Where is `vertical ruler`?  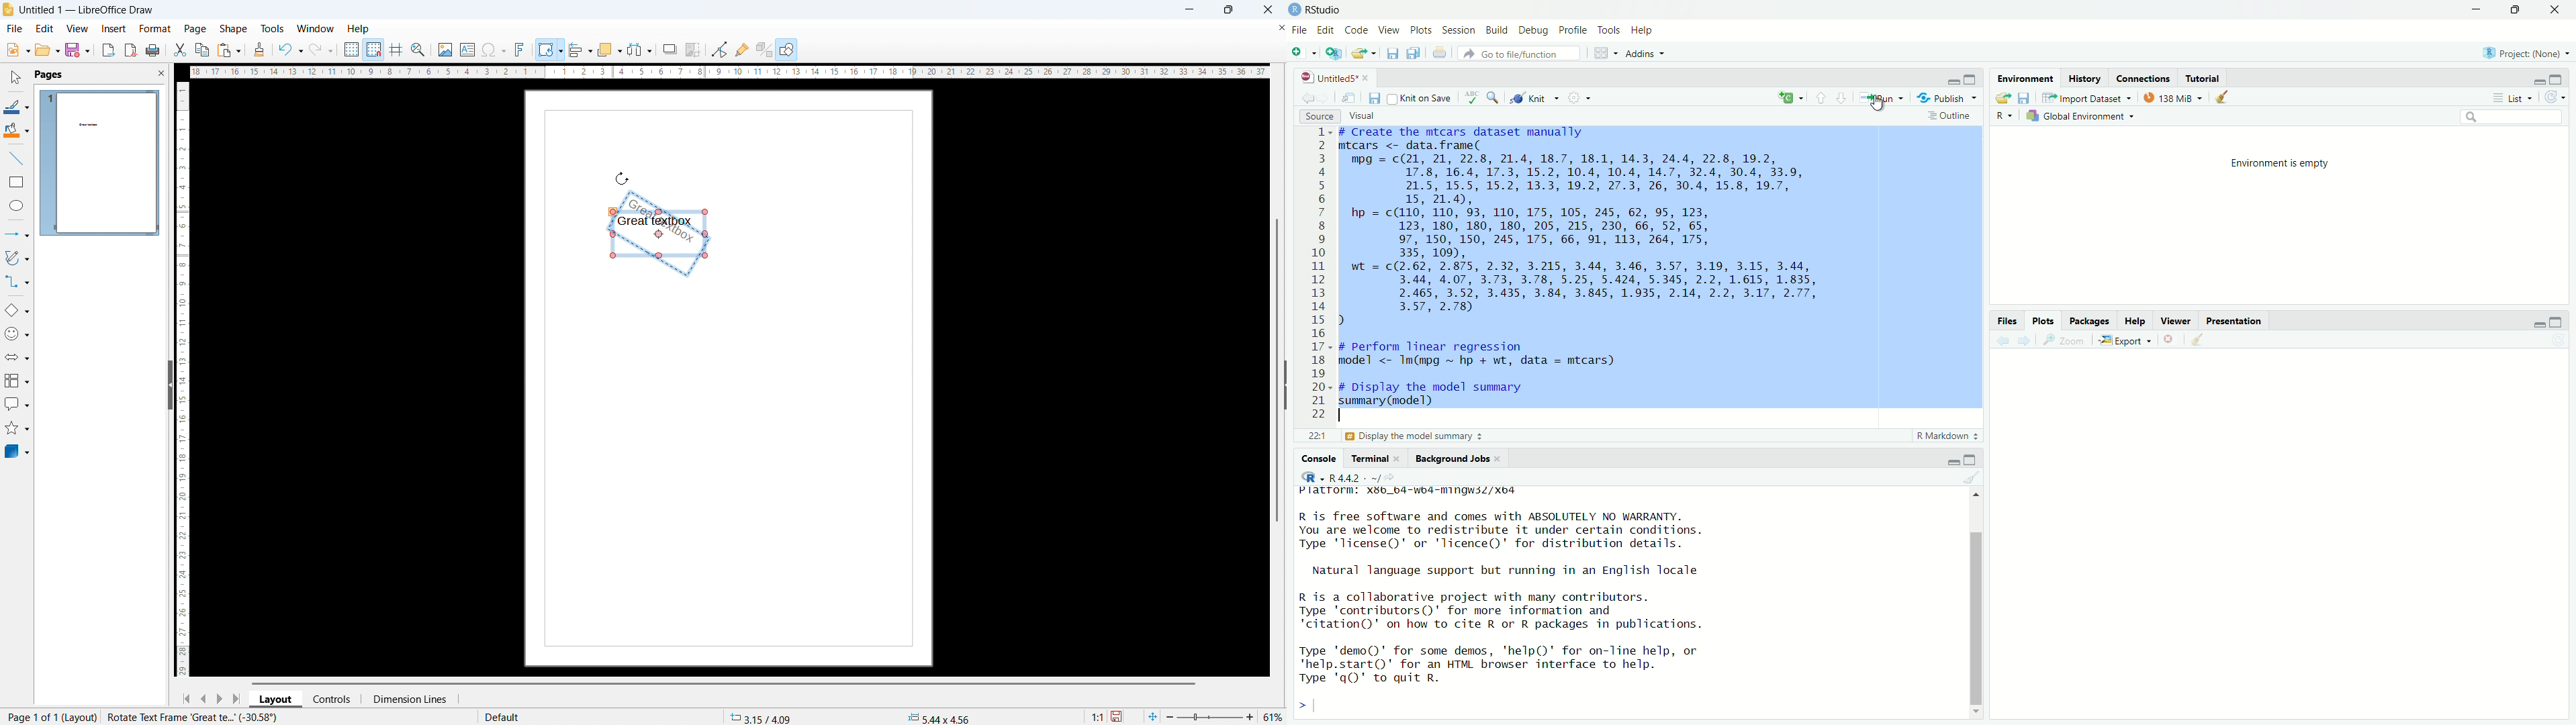
vertical ruler is located at coordinates (183, 378).